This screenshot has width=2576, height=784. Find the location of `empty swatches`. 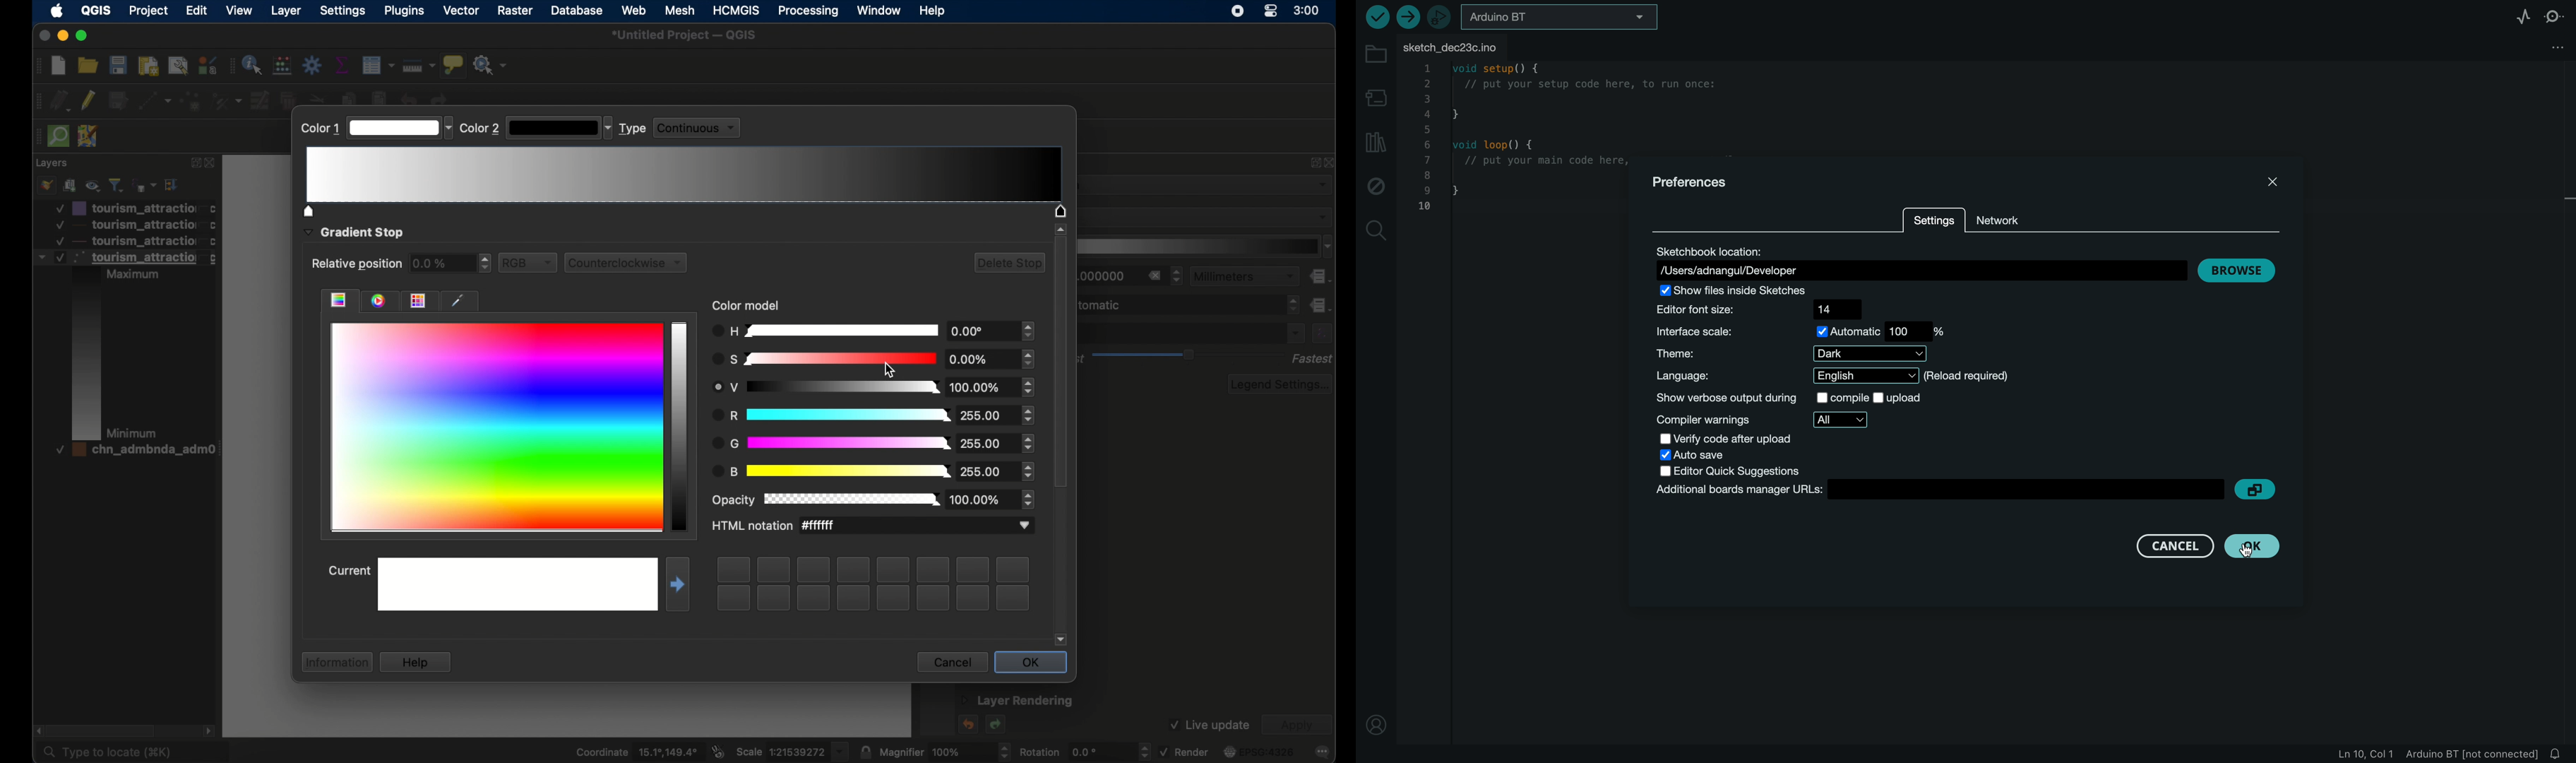

empty swatches is located at coordinates (874, 584).